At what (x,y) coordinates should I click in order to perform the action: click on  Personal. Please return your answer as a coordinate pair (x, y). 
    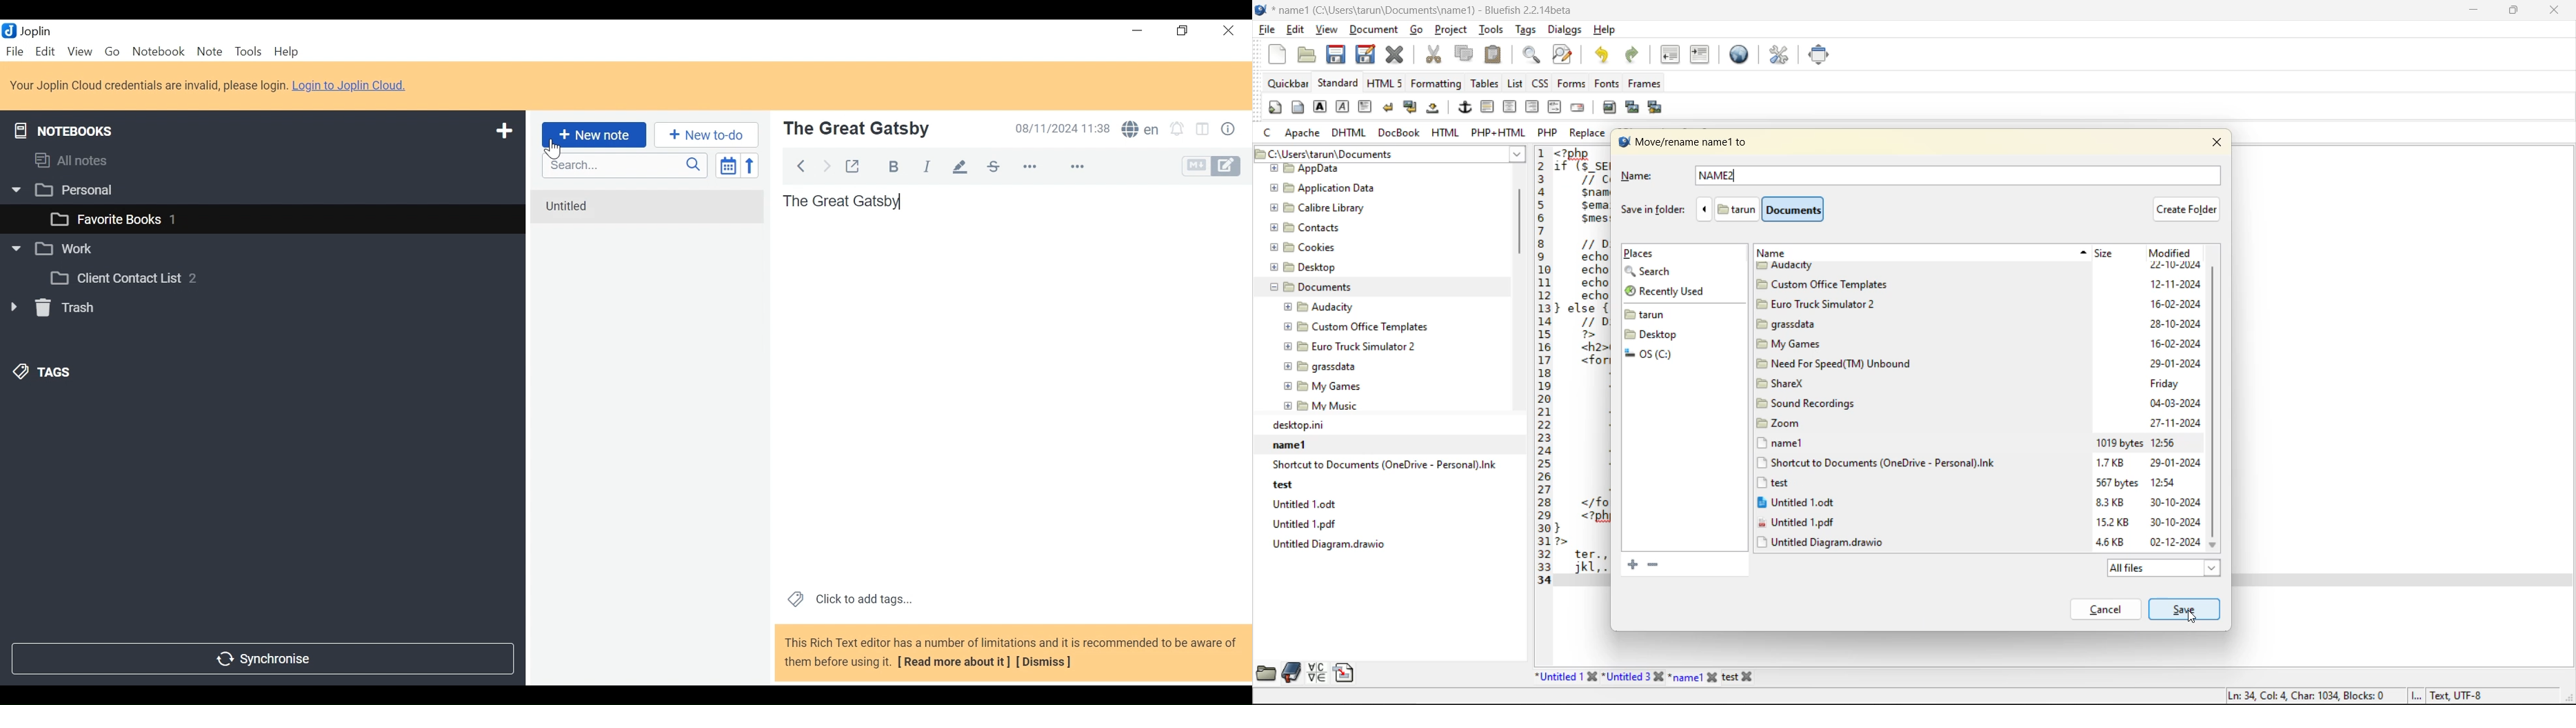
    Looking at the image, I should click on (61, 191).